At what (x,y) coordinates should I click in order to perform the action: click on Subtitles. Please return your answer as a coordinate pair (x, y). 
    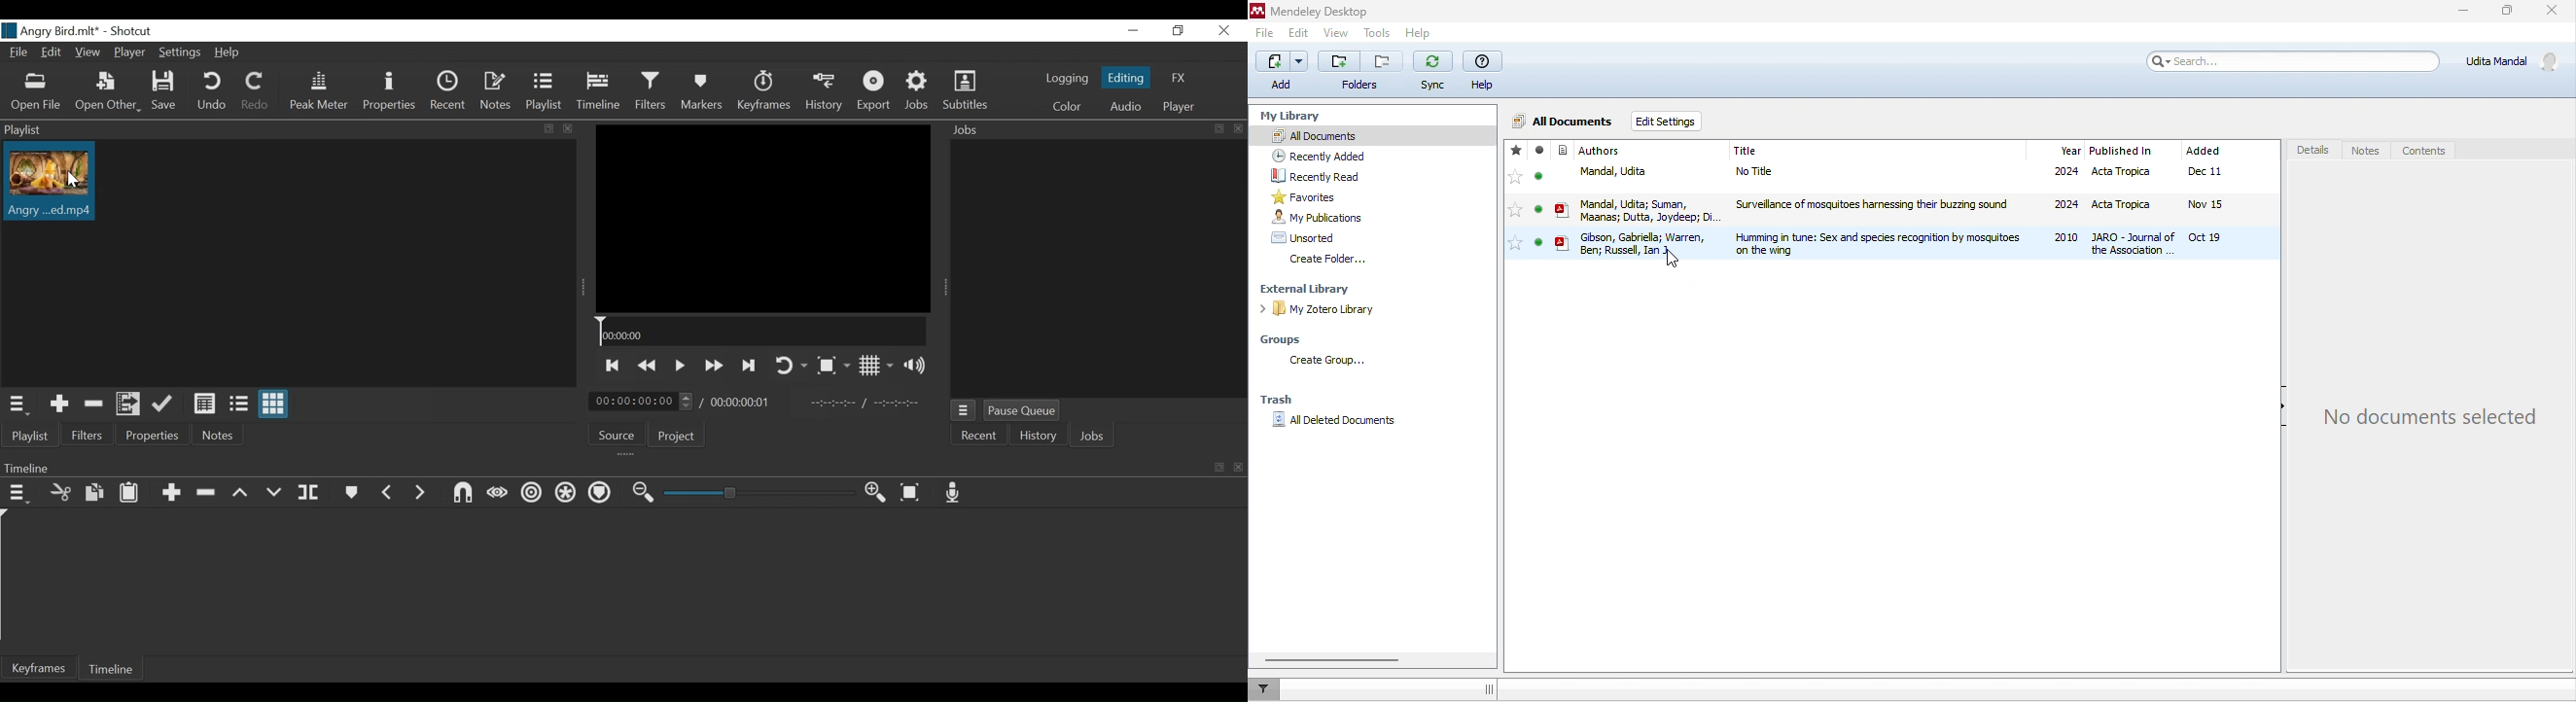
    Looking at the image, I should click on (965, 90).